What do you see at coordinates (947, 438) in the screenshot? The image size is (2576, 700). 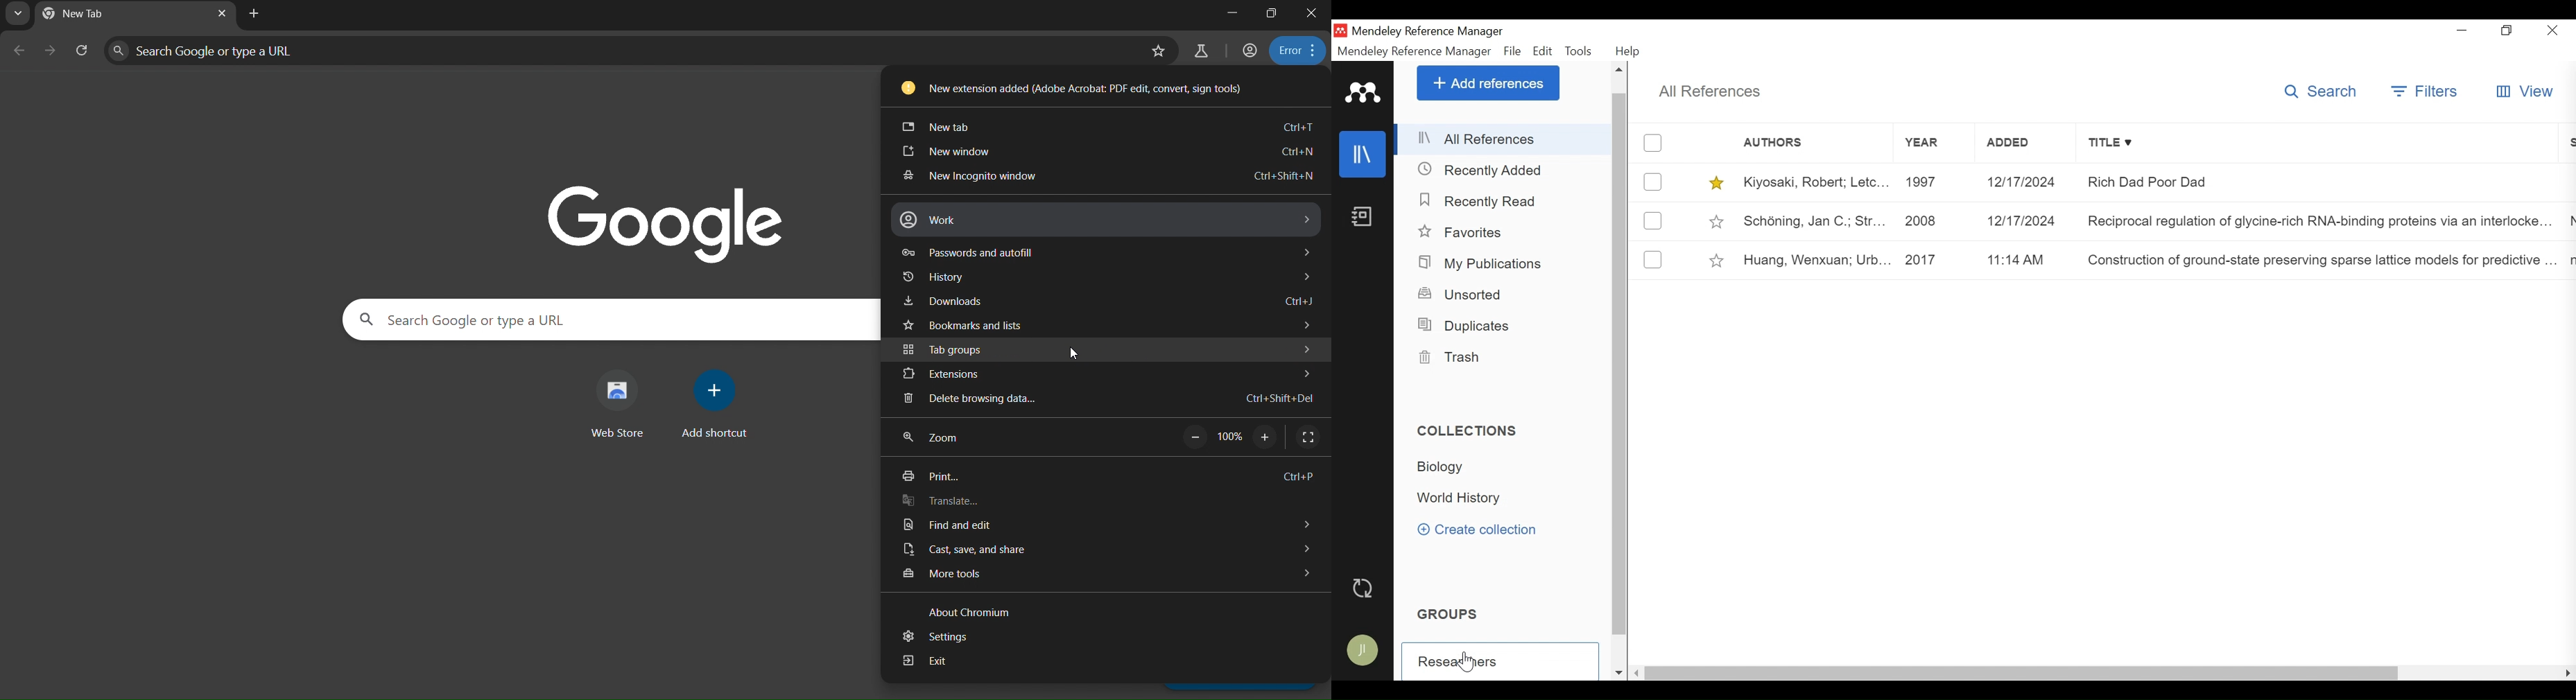 I see `zoom` at bounding box center [947, 438].